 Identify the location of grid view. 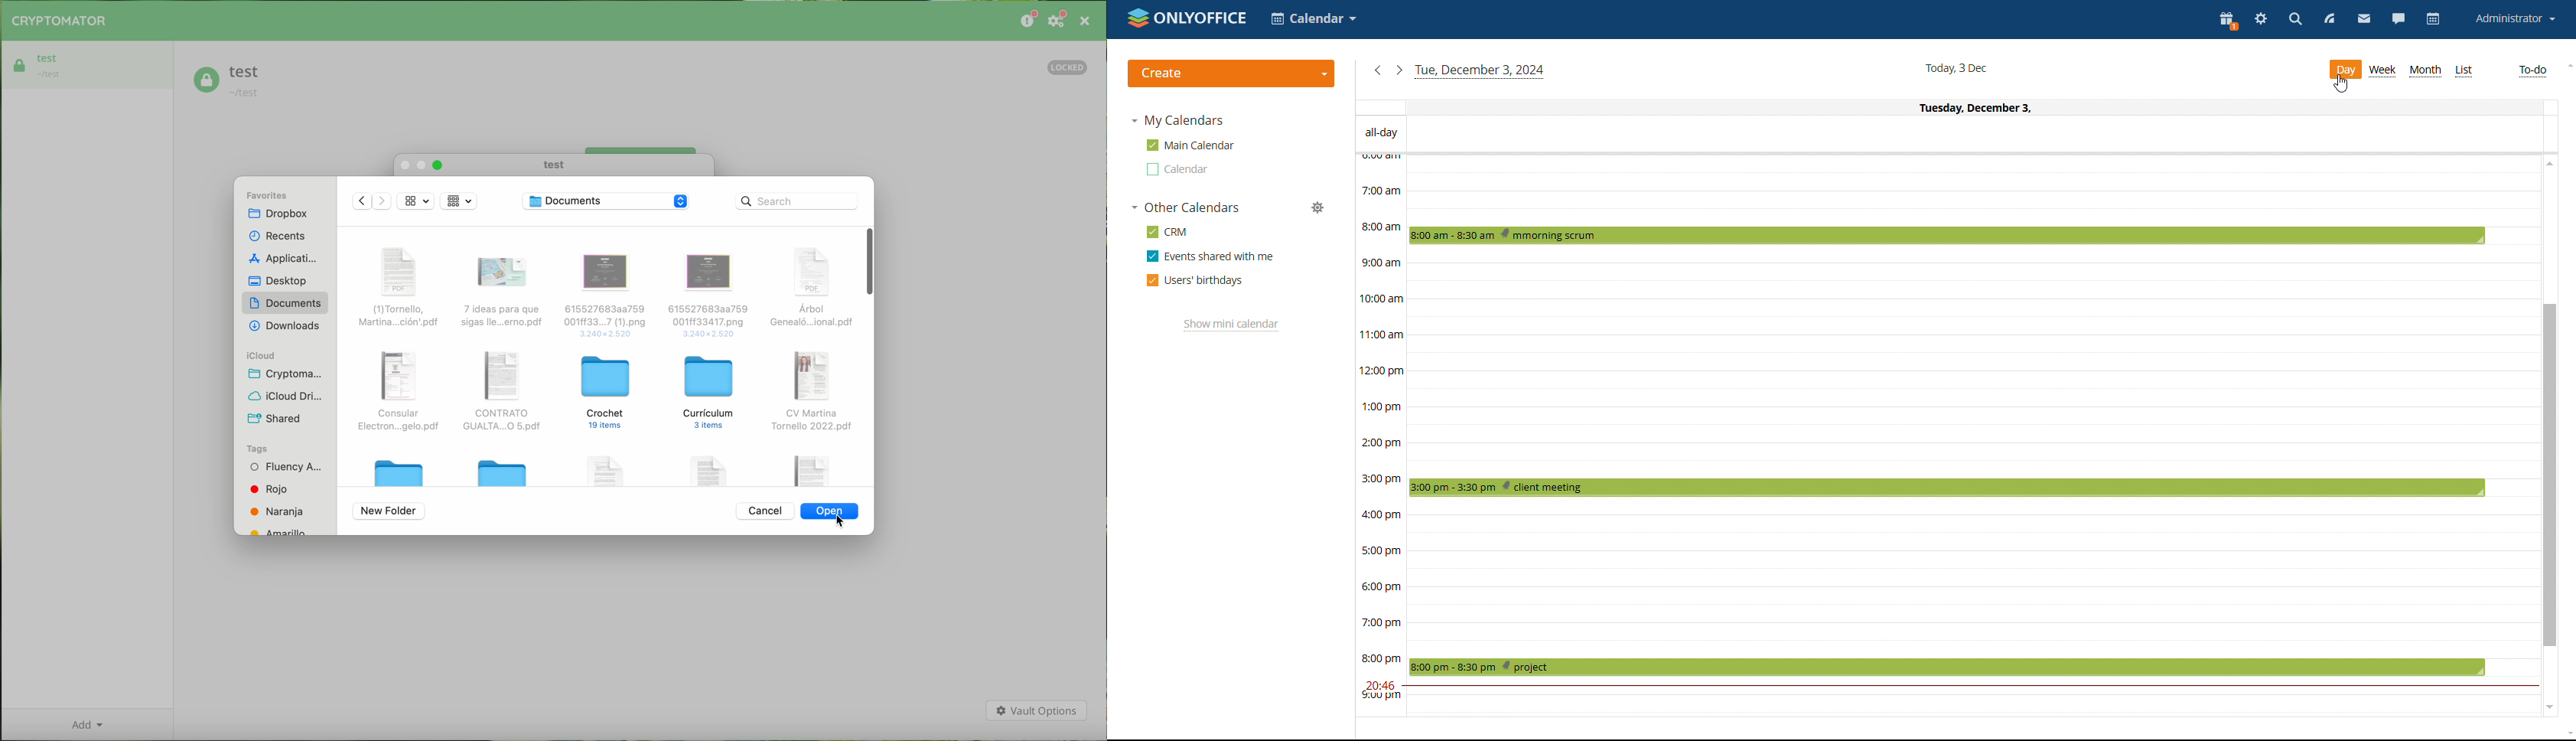
(459, 201).